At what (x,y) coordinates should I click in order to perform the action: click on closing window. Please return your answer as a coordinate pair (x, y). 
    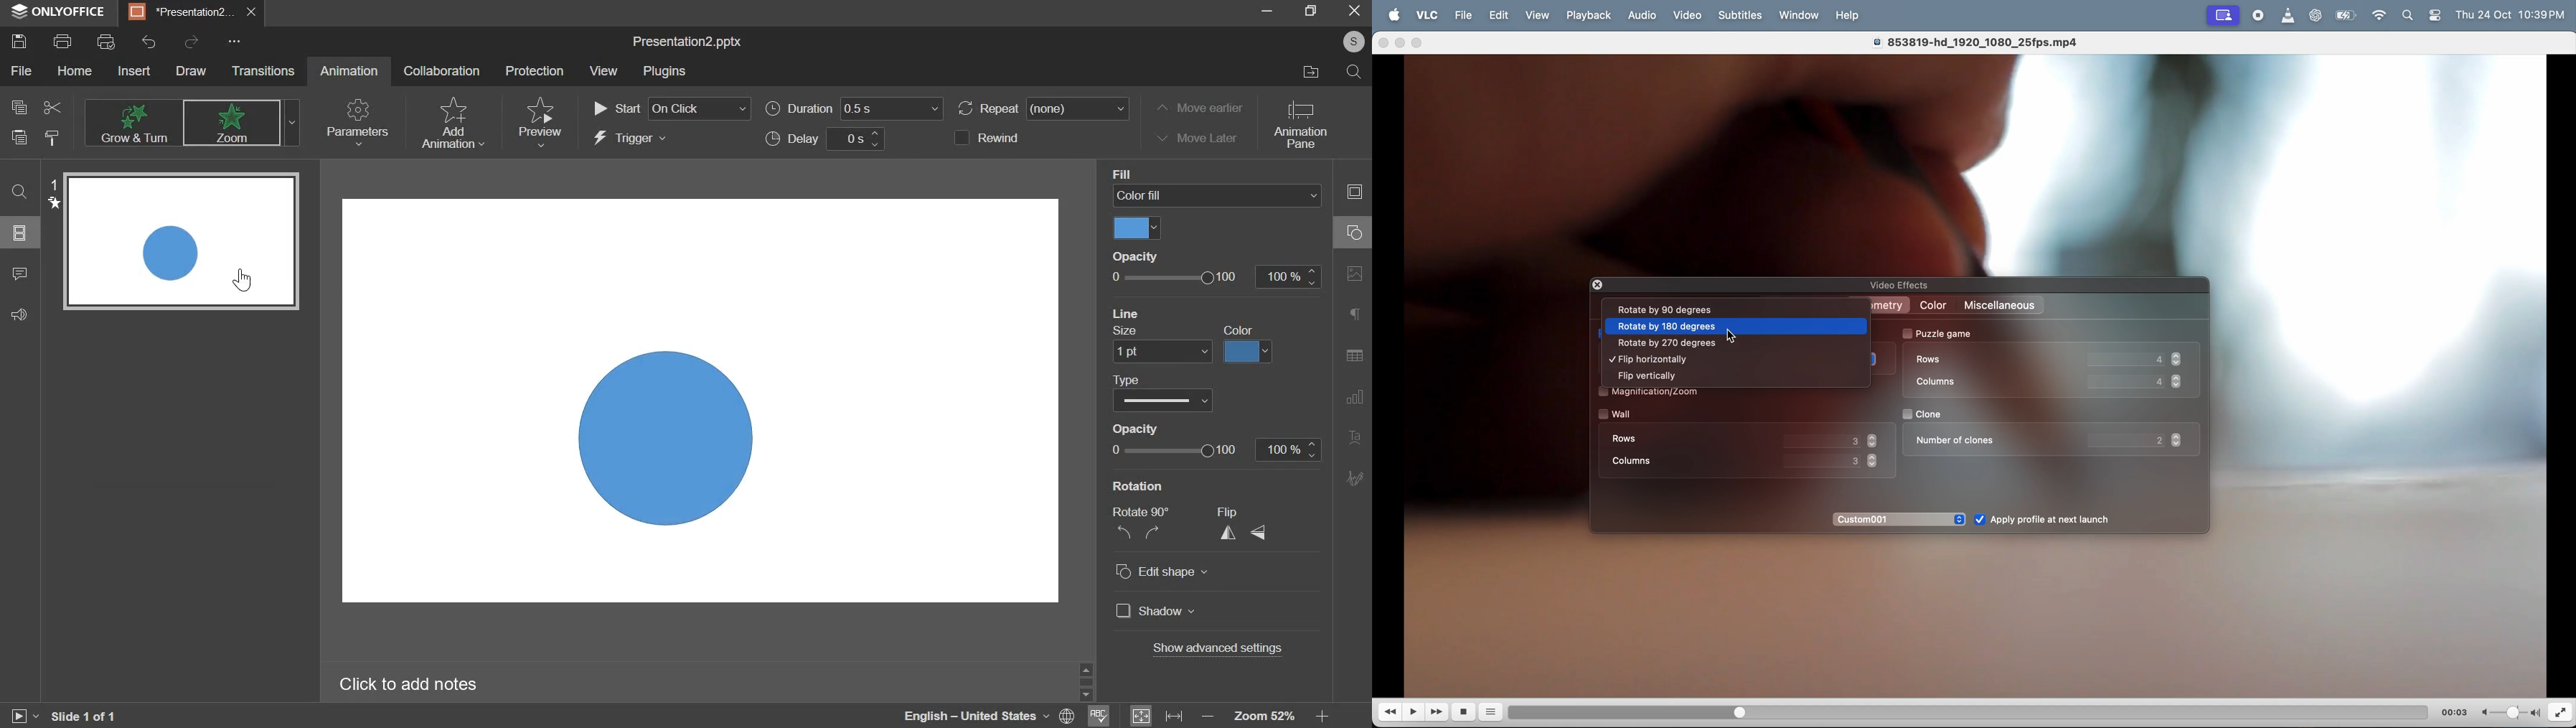
    Looking at the image, I should click on (1601, 286).